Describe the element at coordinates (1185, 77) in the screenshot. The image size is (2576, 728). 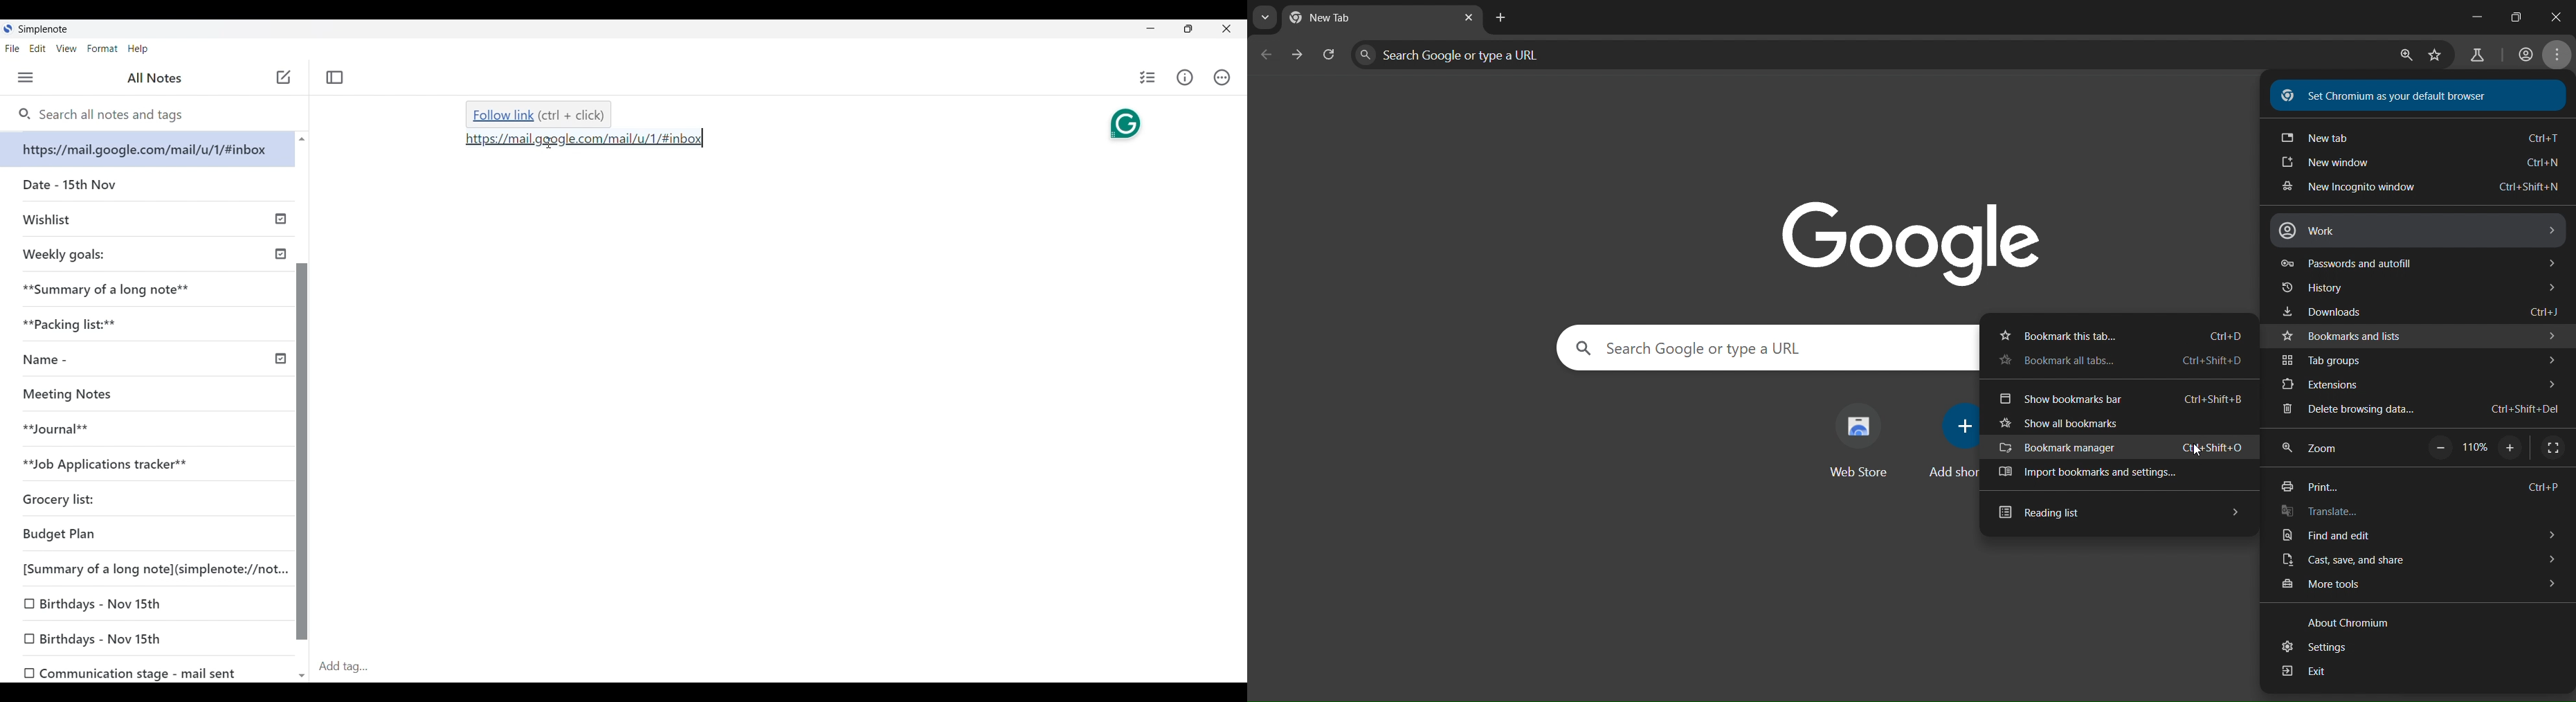
I see `Info` at that location.